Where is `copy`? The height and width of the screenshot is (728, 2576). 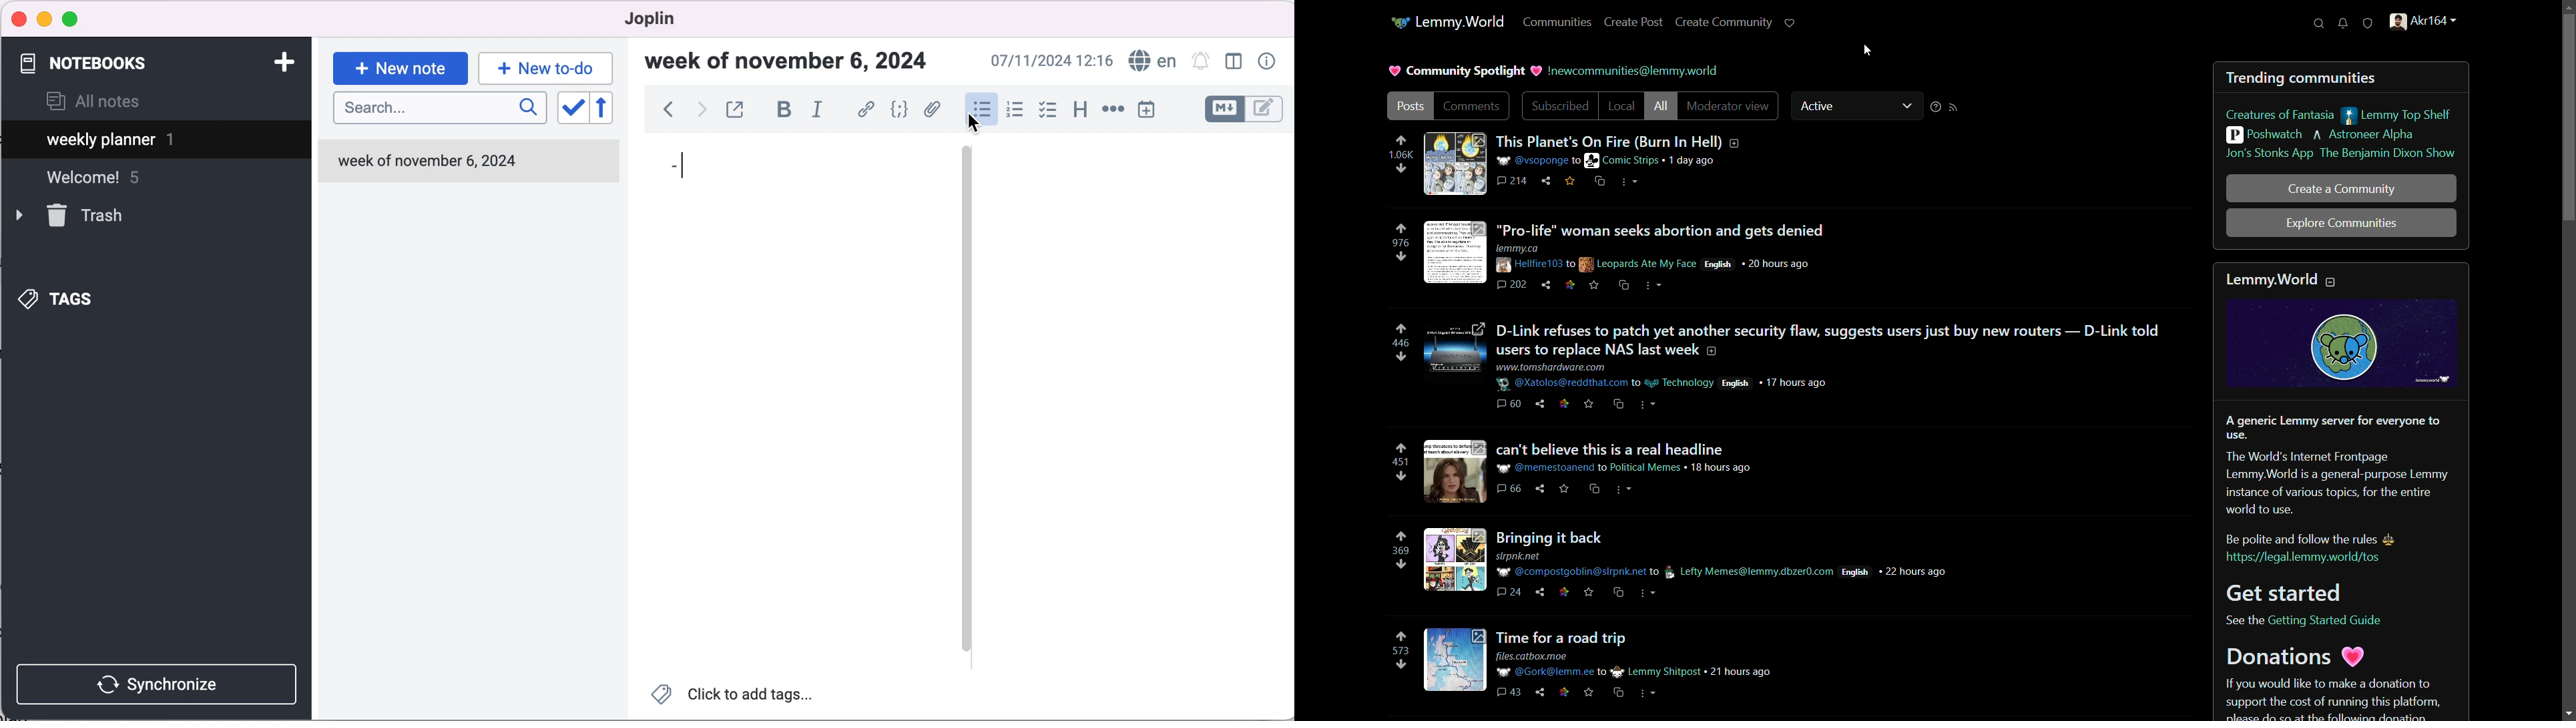 copy is located at coordinates (1599, 182).